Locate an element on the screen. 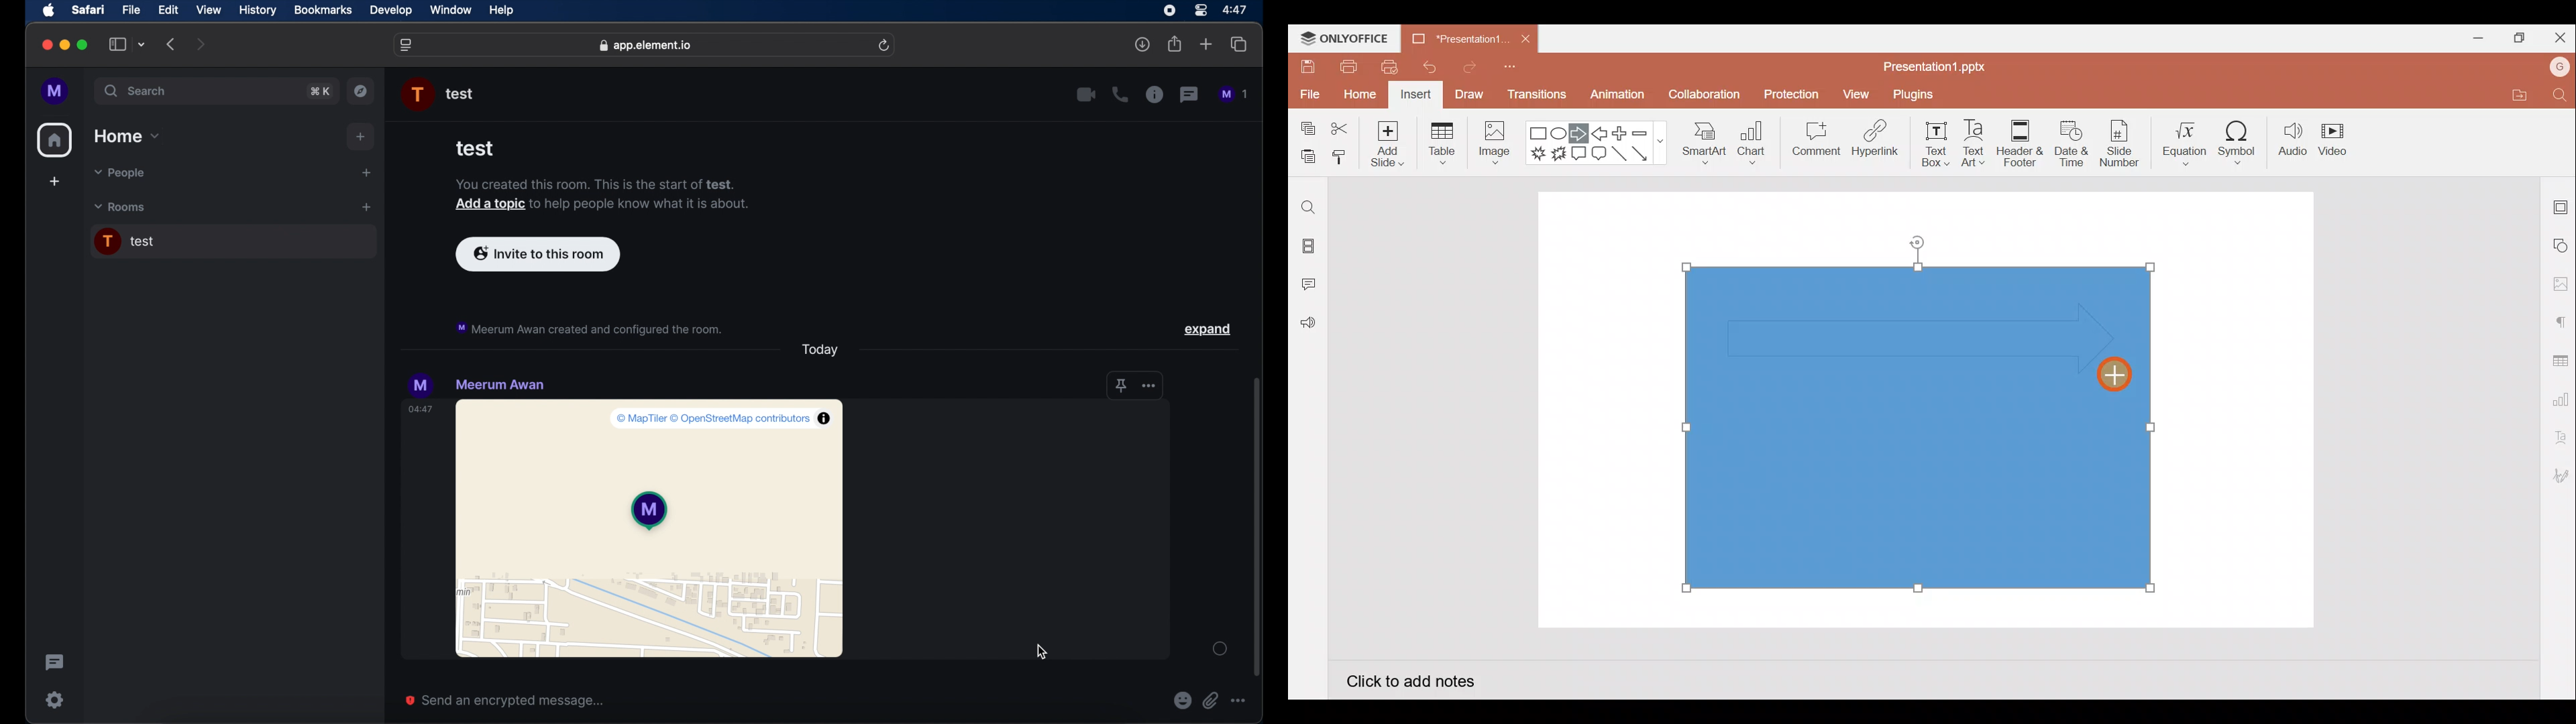  Copy is located at coordinates (1305, 129).